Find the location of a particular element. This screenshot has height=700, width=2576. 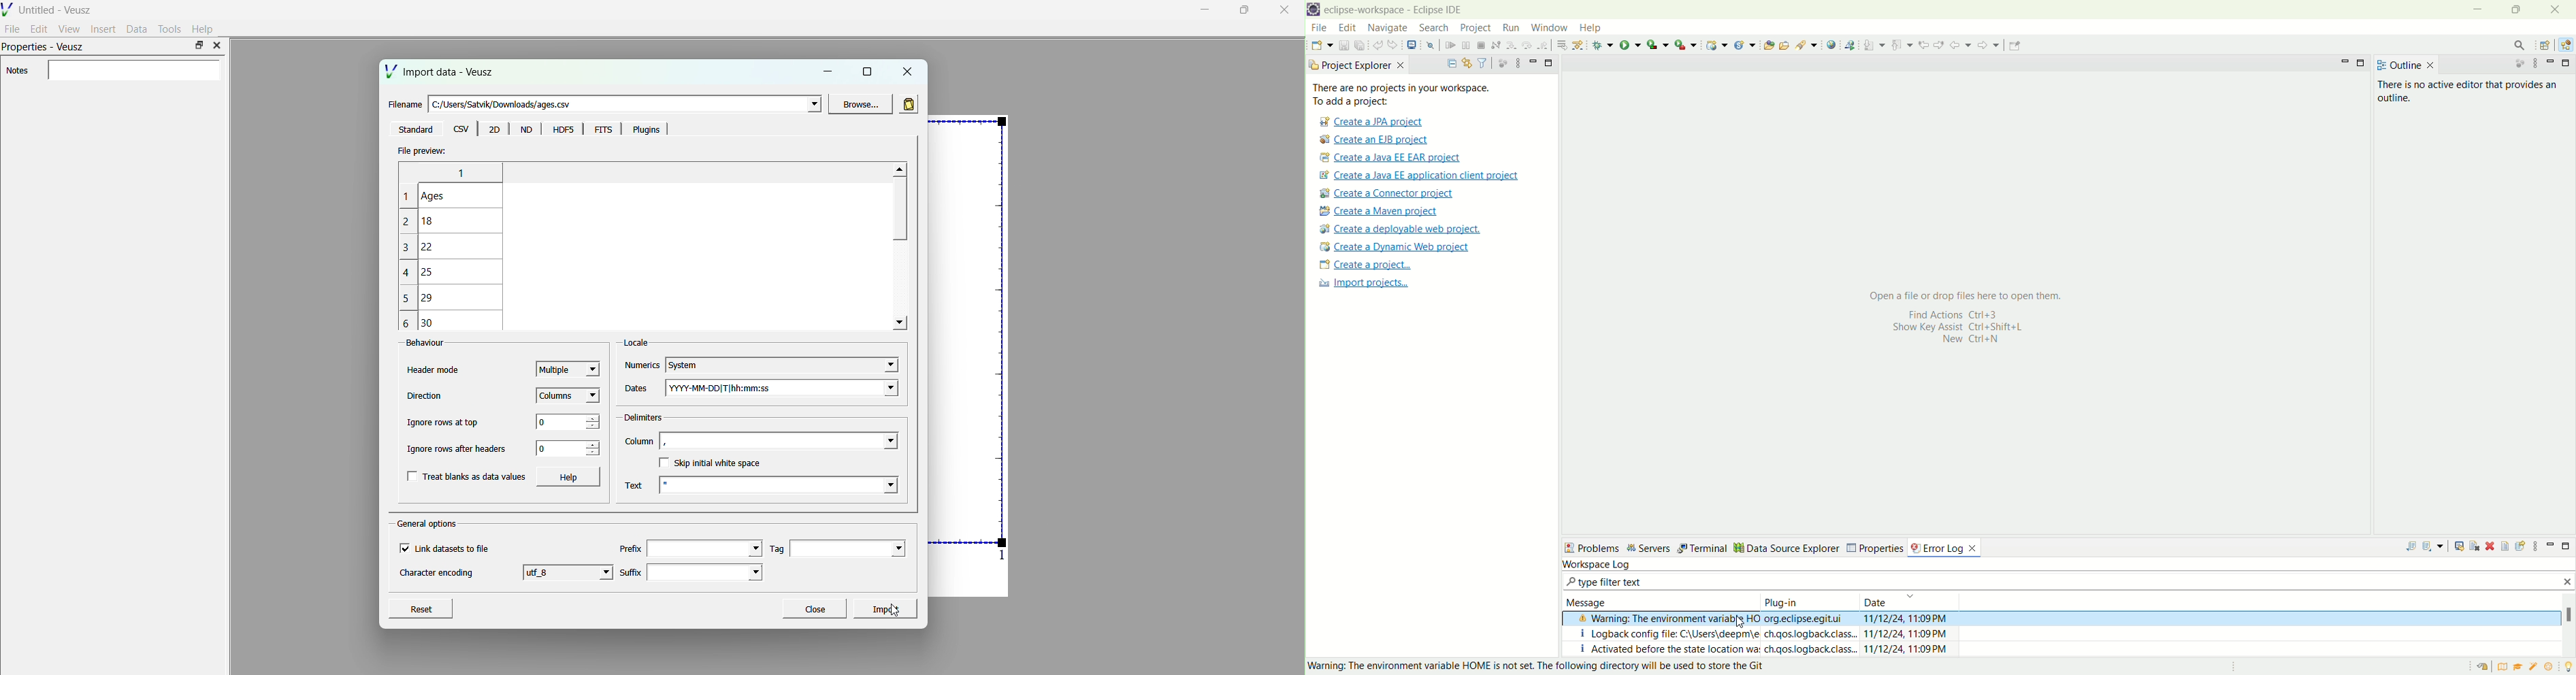

undo is located at coordinates (1377, 44).